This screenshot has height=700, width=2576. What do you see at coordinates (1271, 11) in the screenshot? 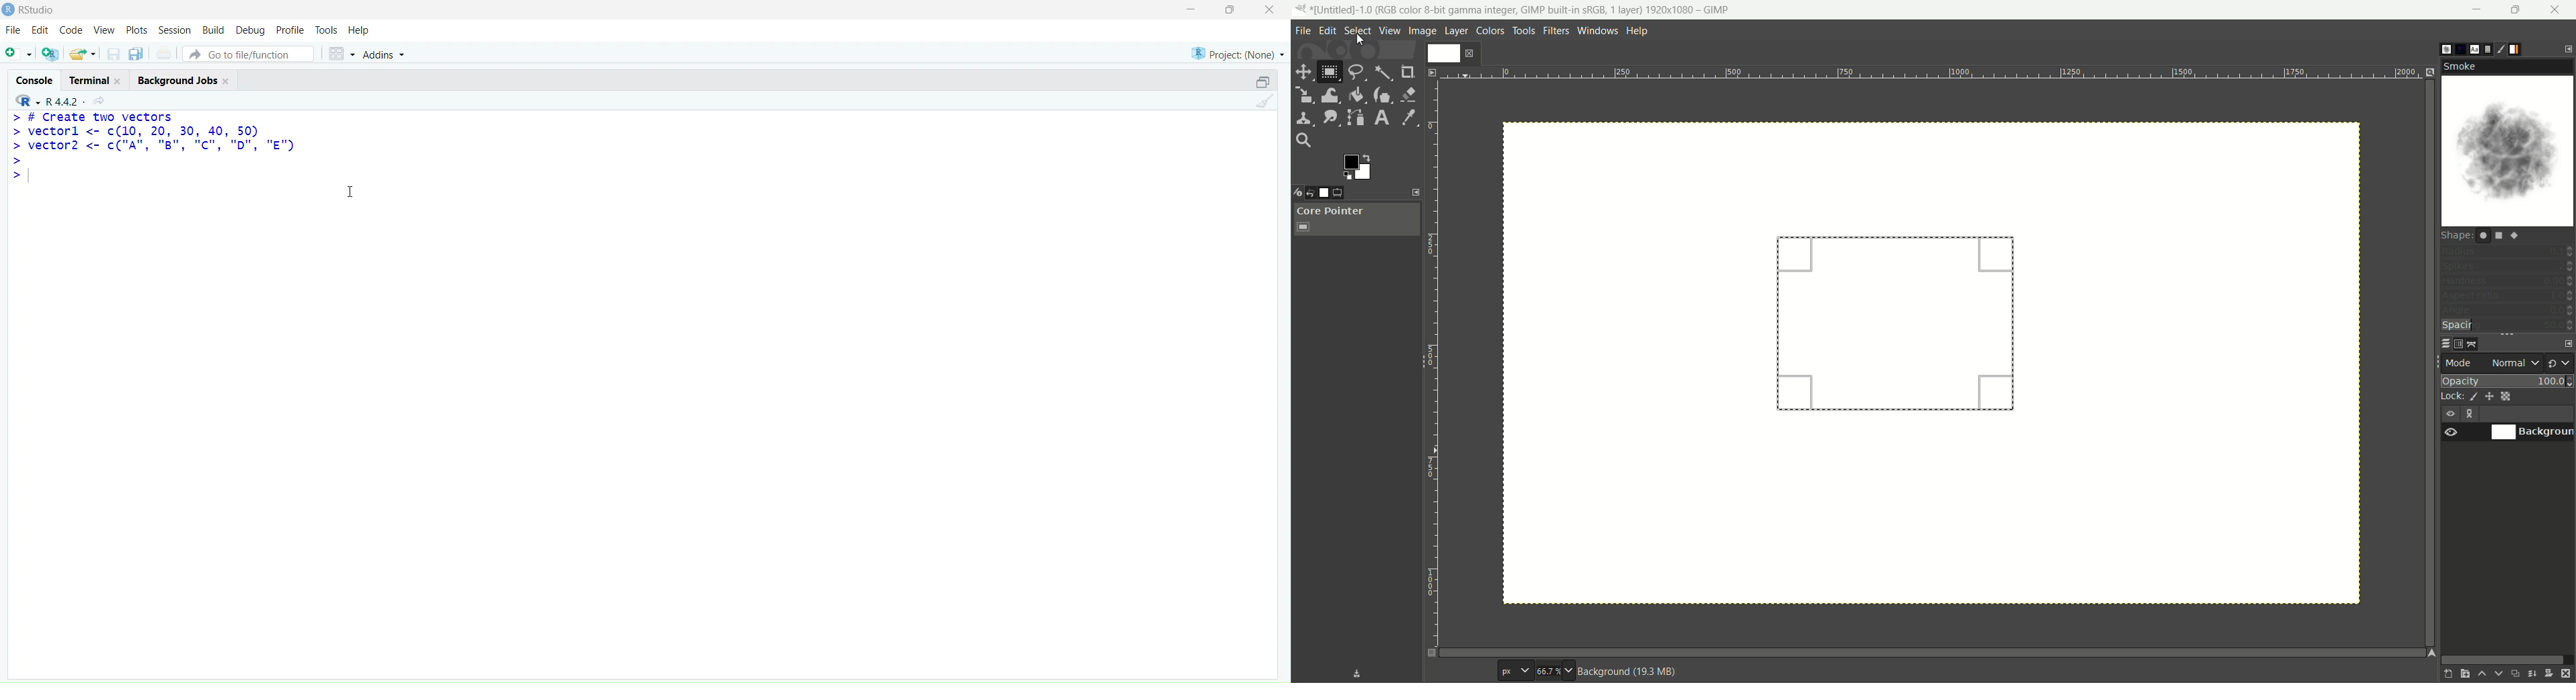
I see `Close` at bounding box center [1271, 11].